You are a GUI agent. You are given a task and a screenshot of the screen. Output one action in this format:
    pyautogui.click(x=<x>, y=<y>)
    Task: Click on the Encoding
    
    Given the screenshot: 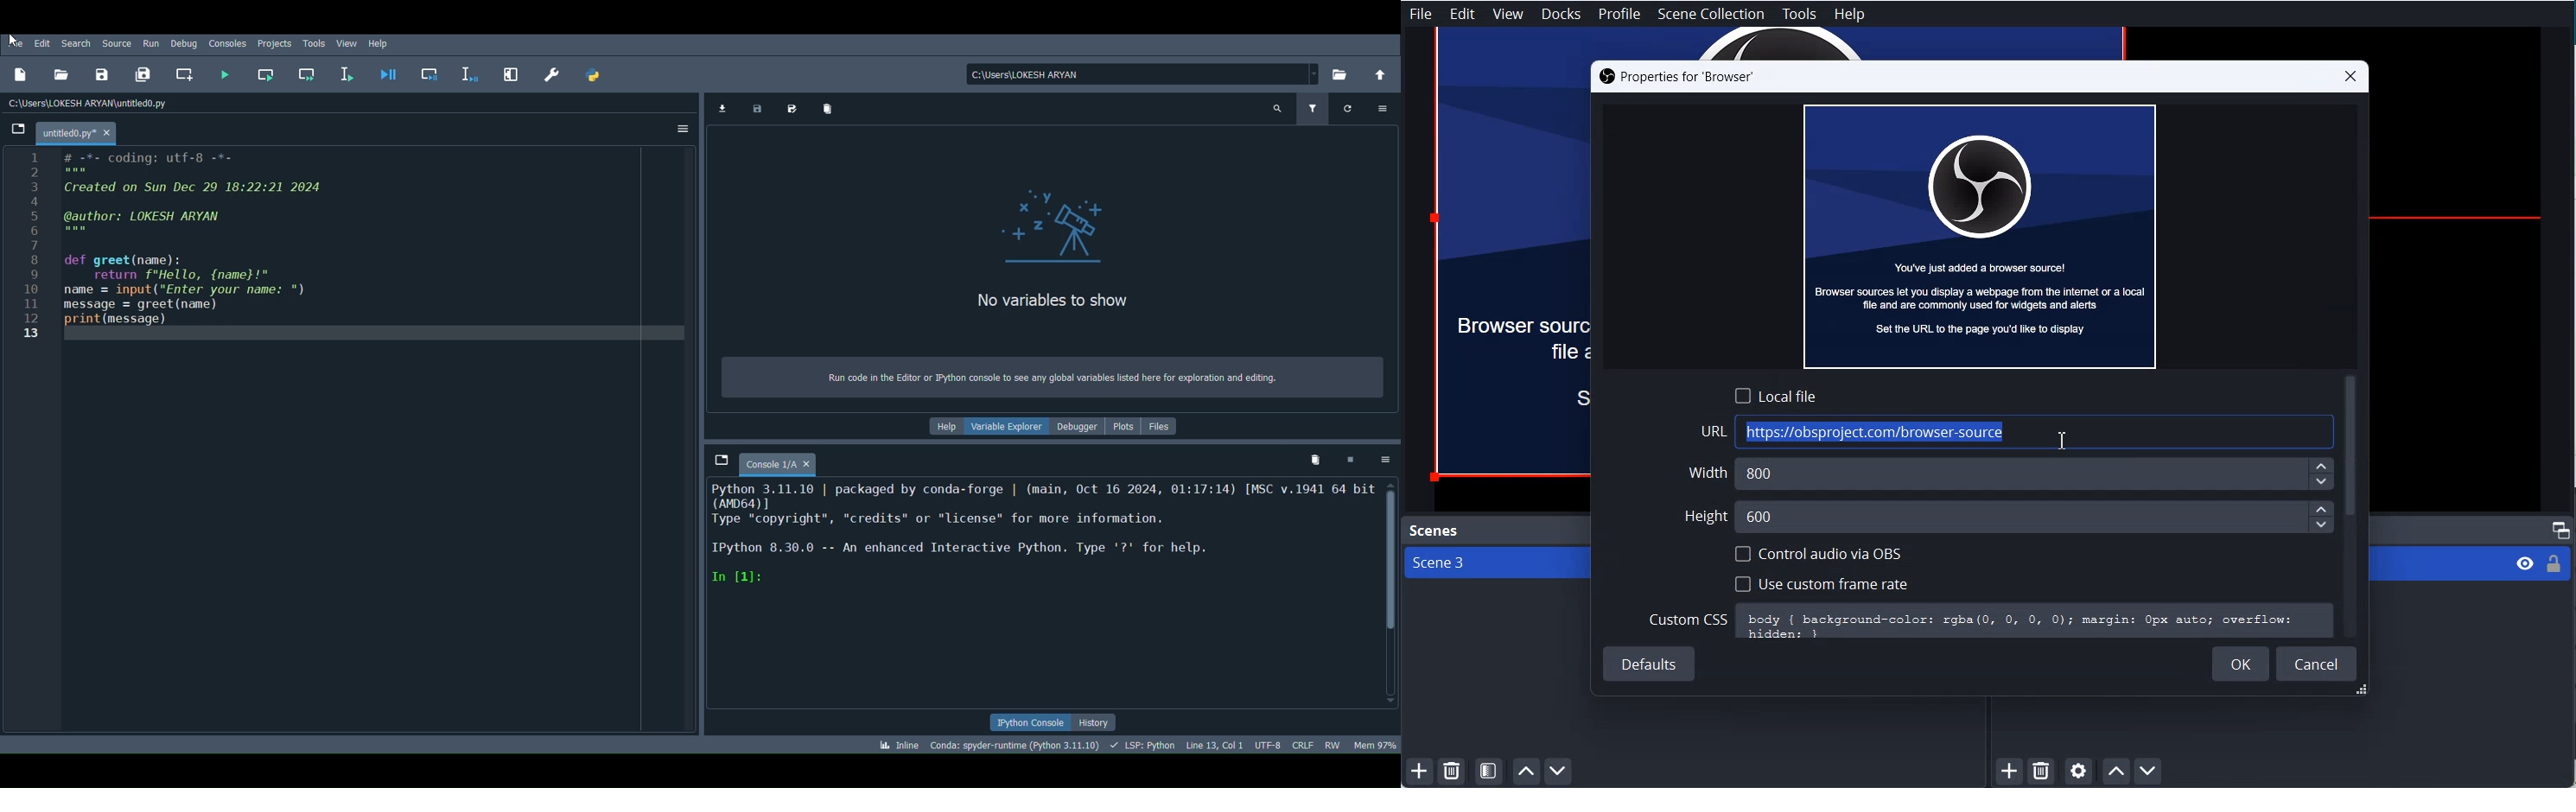 What is the action you would take?
    pyautogui.click(x=1268, y=744)
    